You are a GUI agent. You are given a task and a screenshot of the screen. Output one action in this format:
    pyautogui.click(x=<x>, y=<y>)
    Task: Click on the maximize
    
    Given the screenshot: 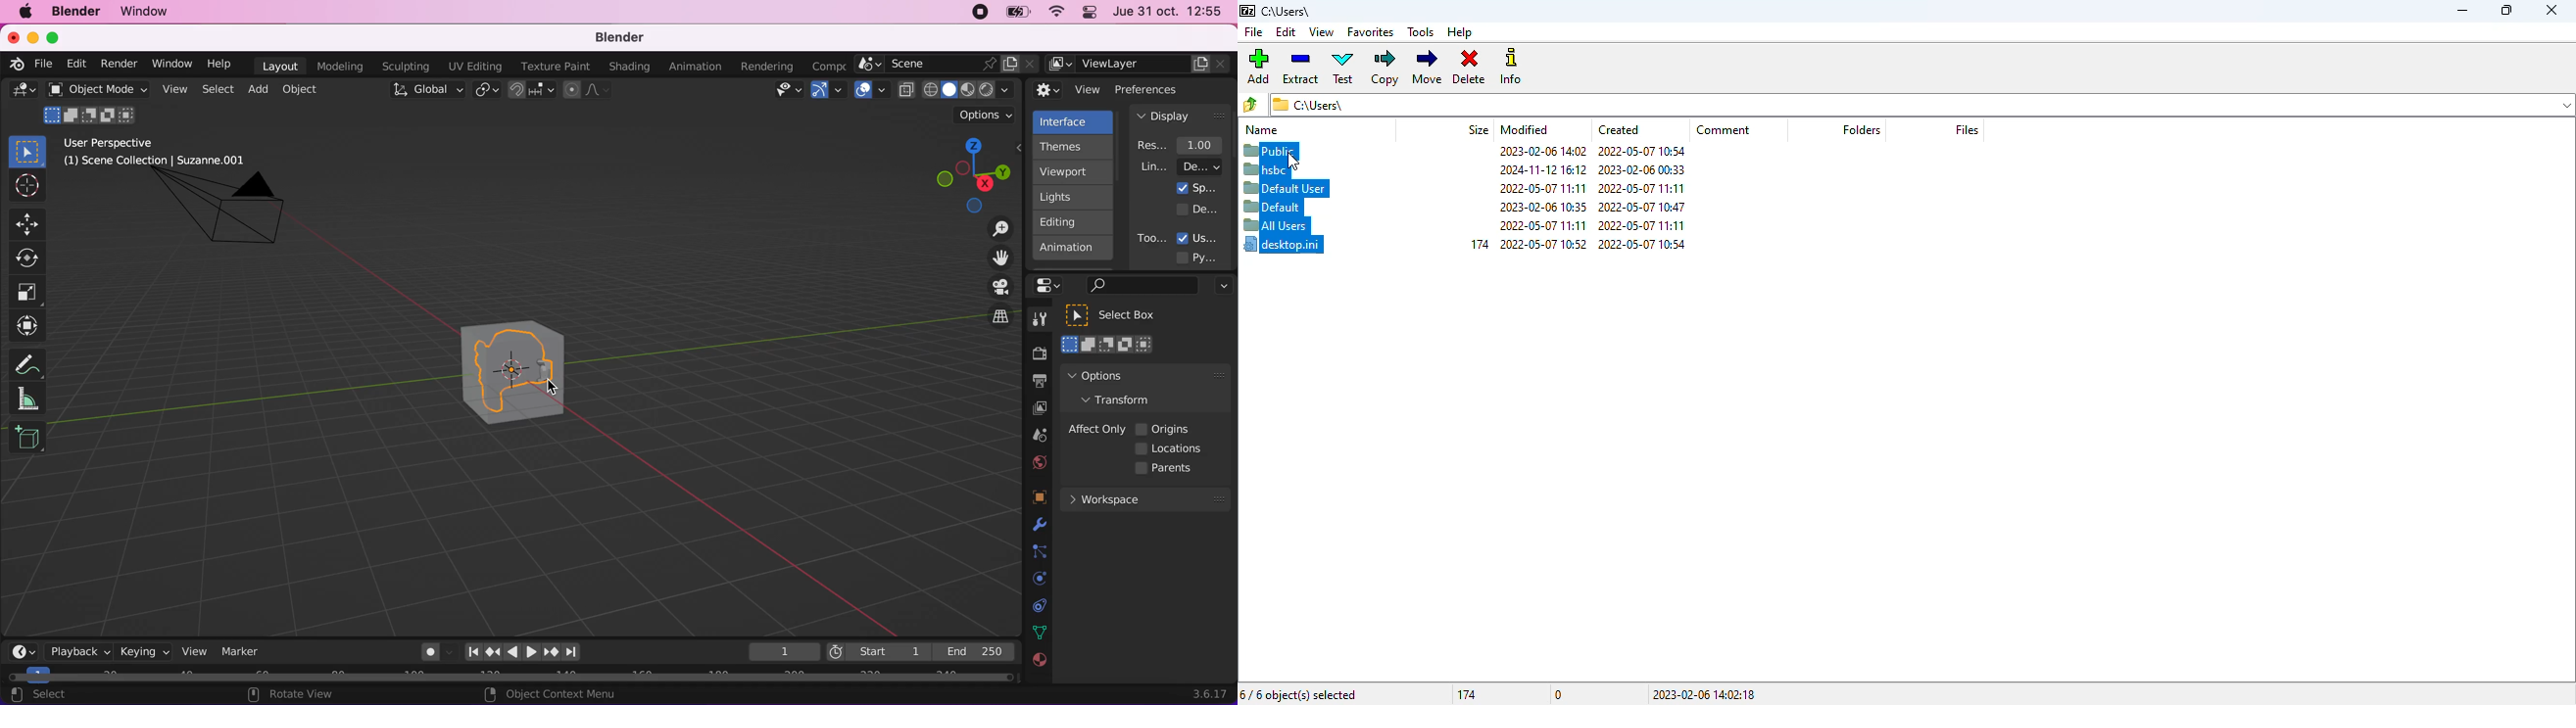 What is the action you would take?
    pyautogui.click(x=2507, y=11)
    